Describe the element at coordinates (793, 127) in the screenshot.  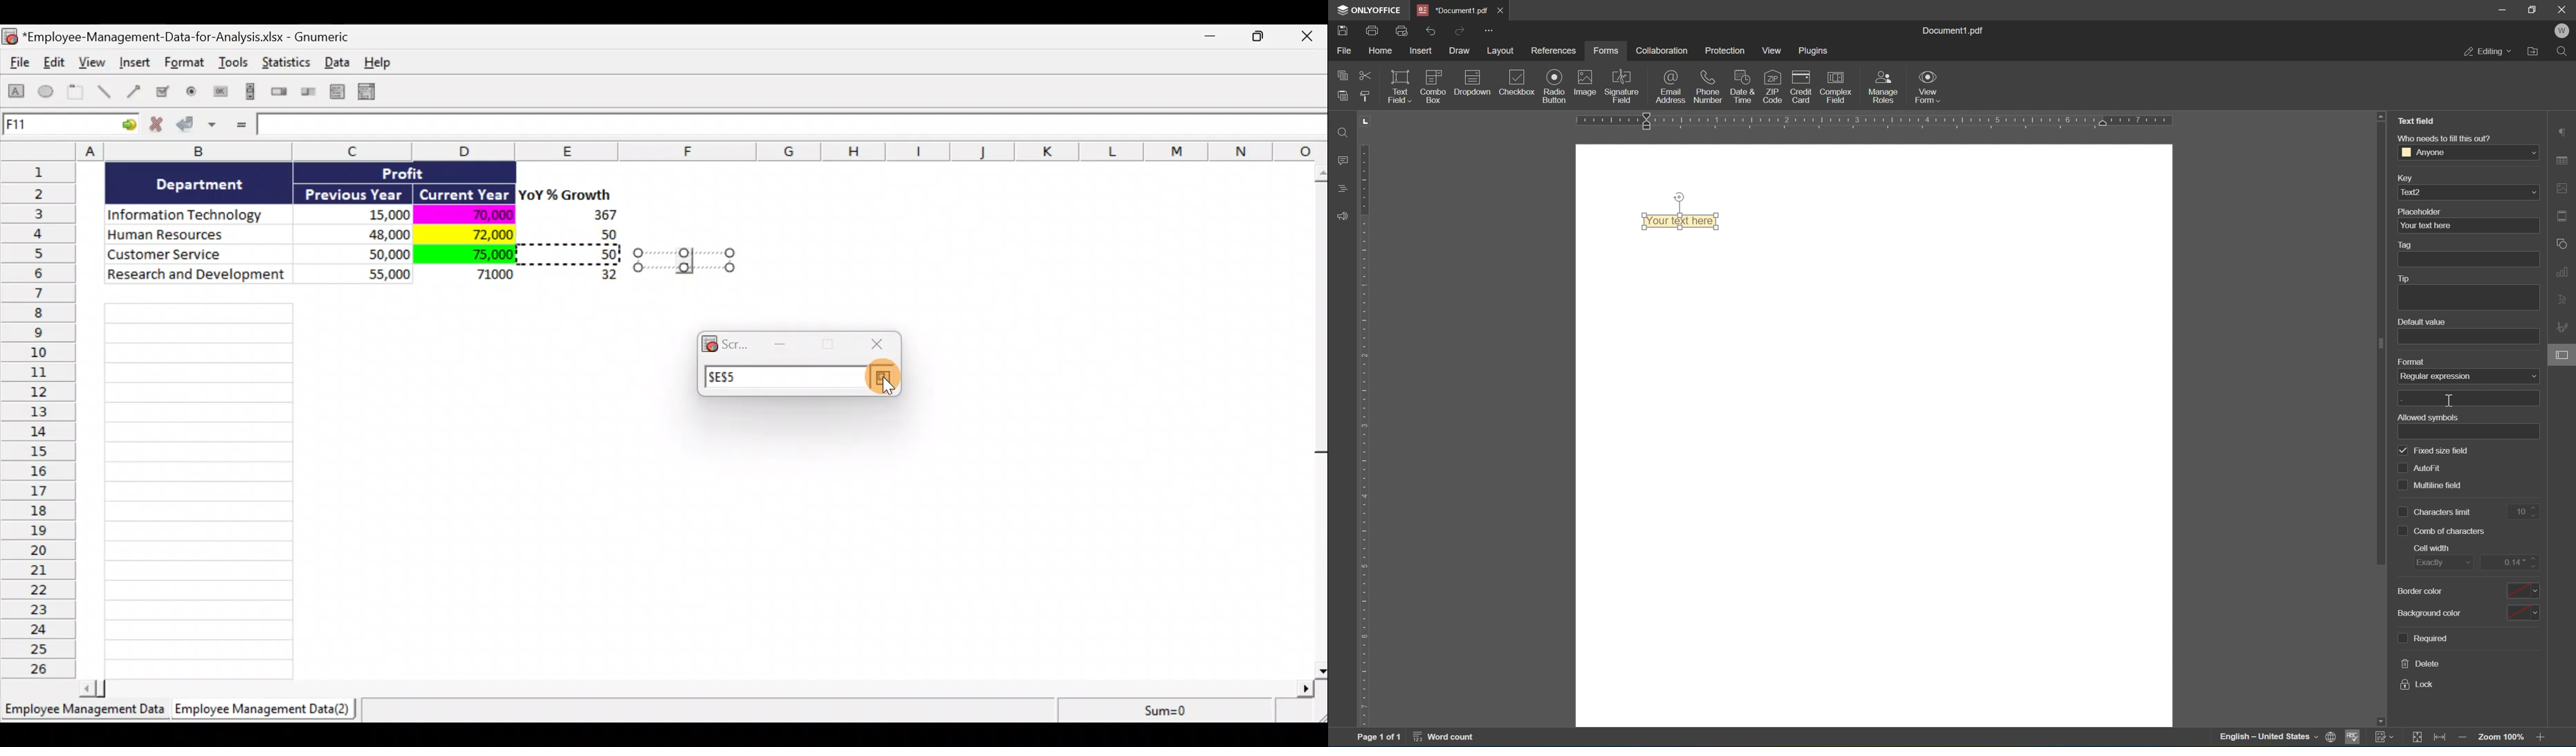
I see `Formula bar` at that location.